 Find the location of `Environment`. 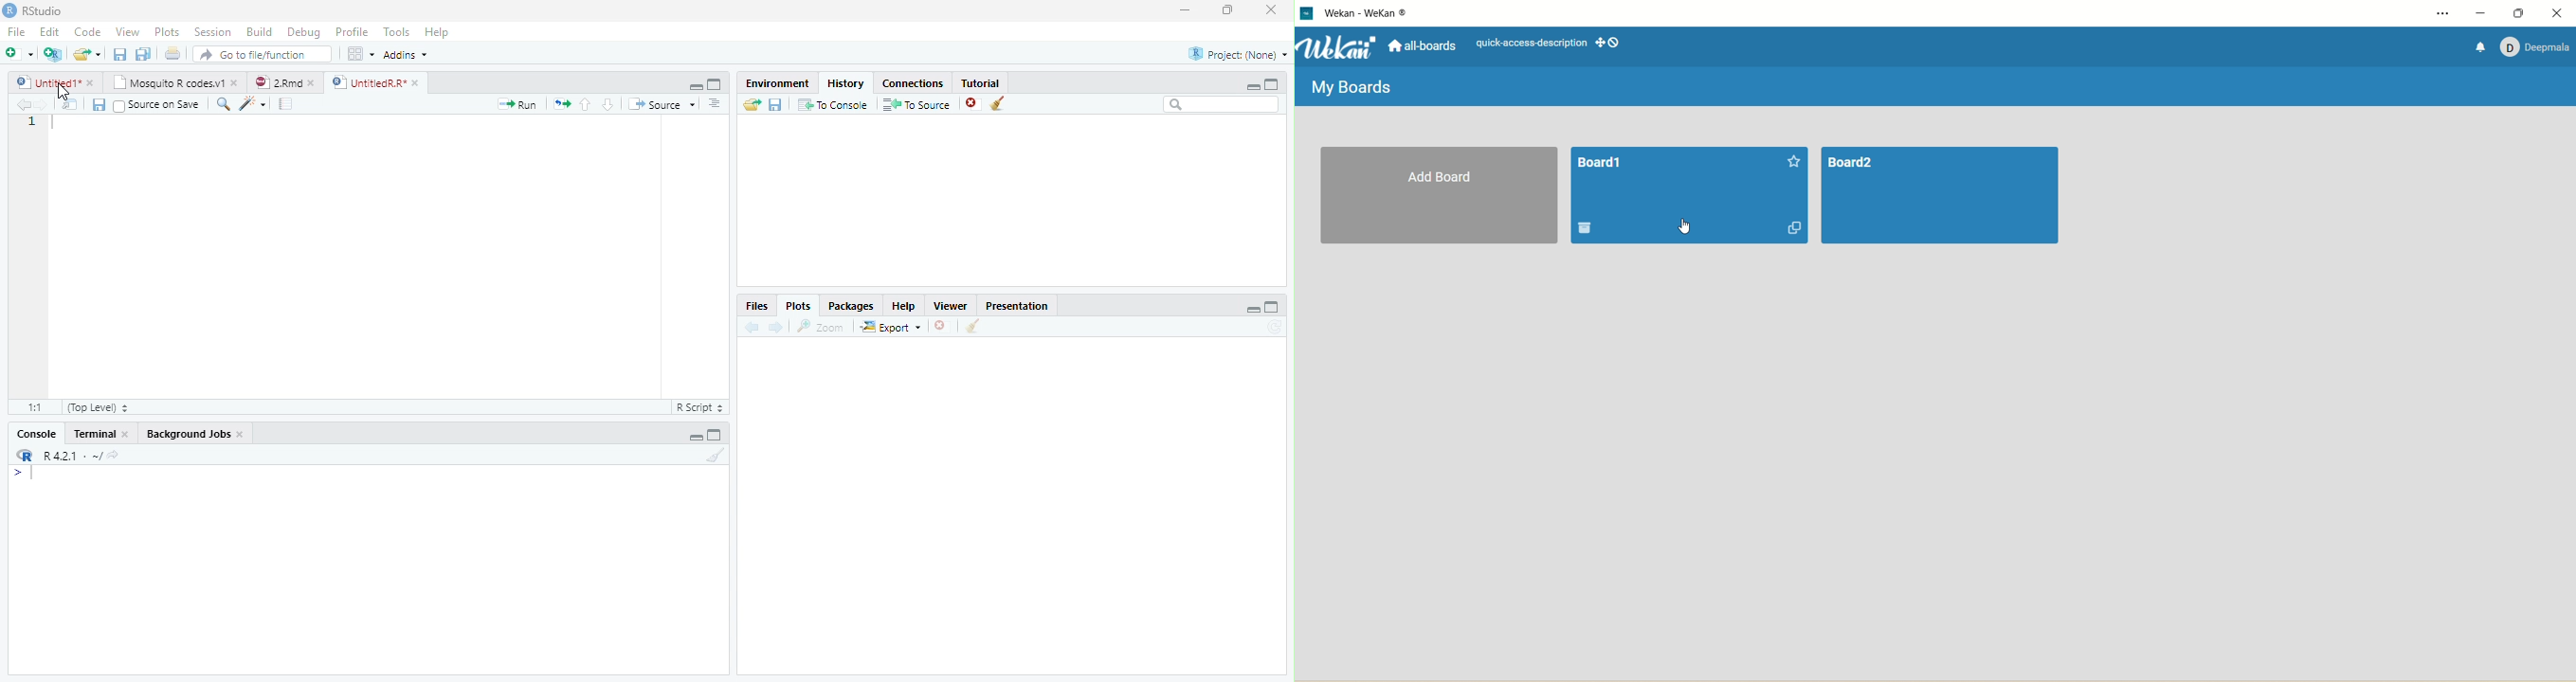

Environment is located at coordinates (777, 82).